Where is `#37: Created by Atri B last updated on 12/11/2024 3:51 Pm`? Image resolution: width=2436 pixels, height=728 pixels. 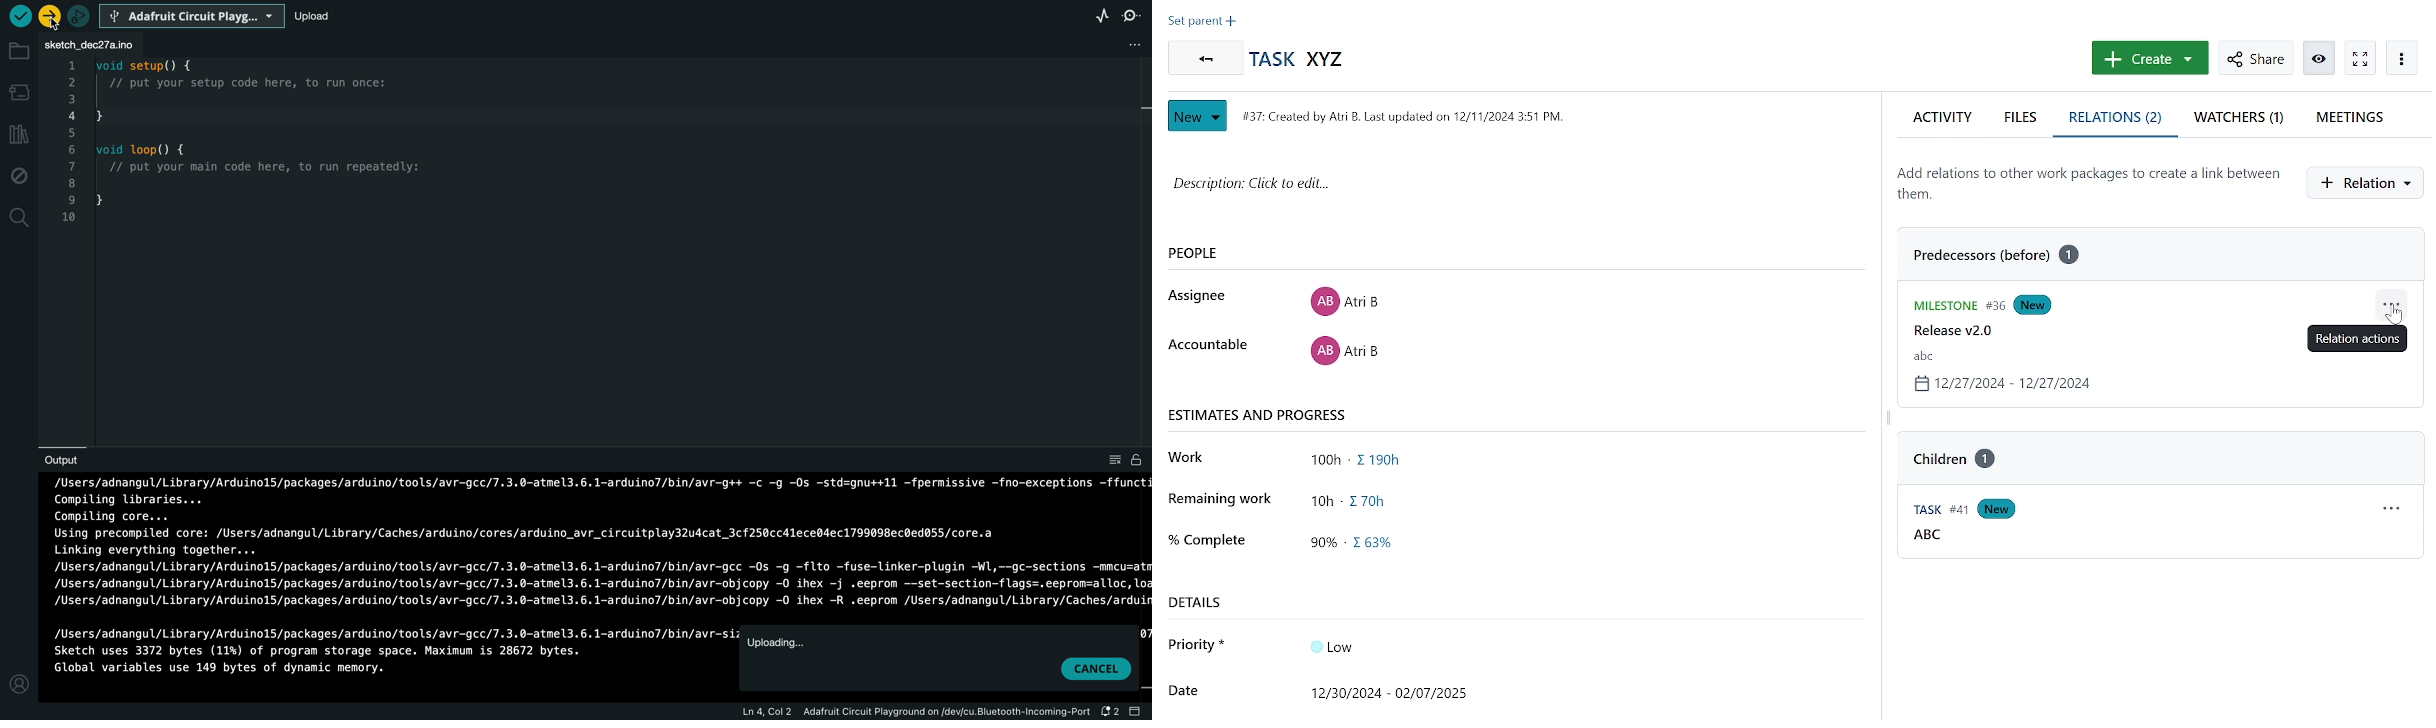
#37: Created by Atri B last updated on 12/11/2024 3:51 Pm is located at coordinates (1401, 116).